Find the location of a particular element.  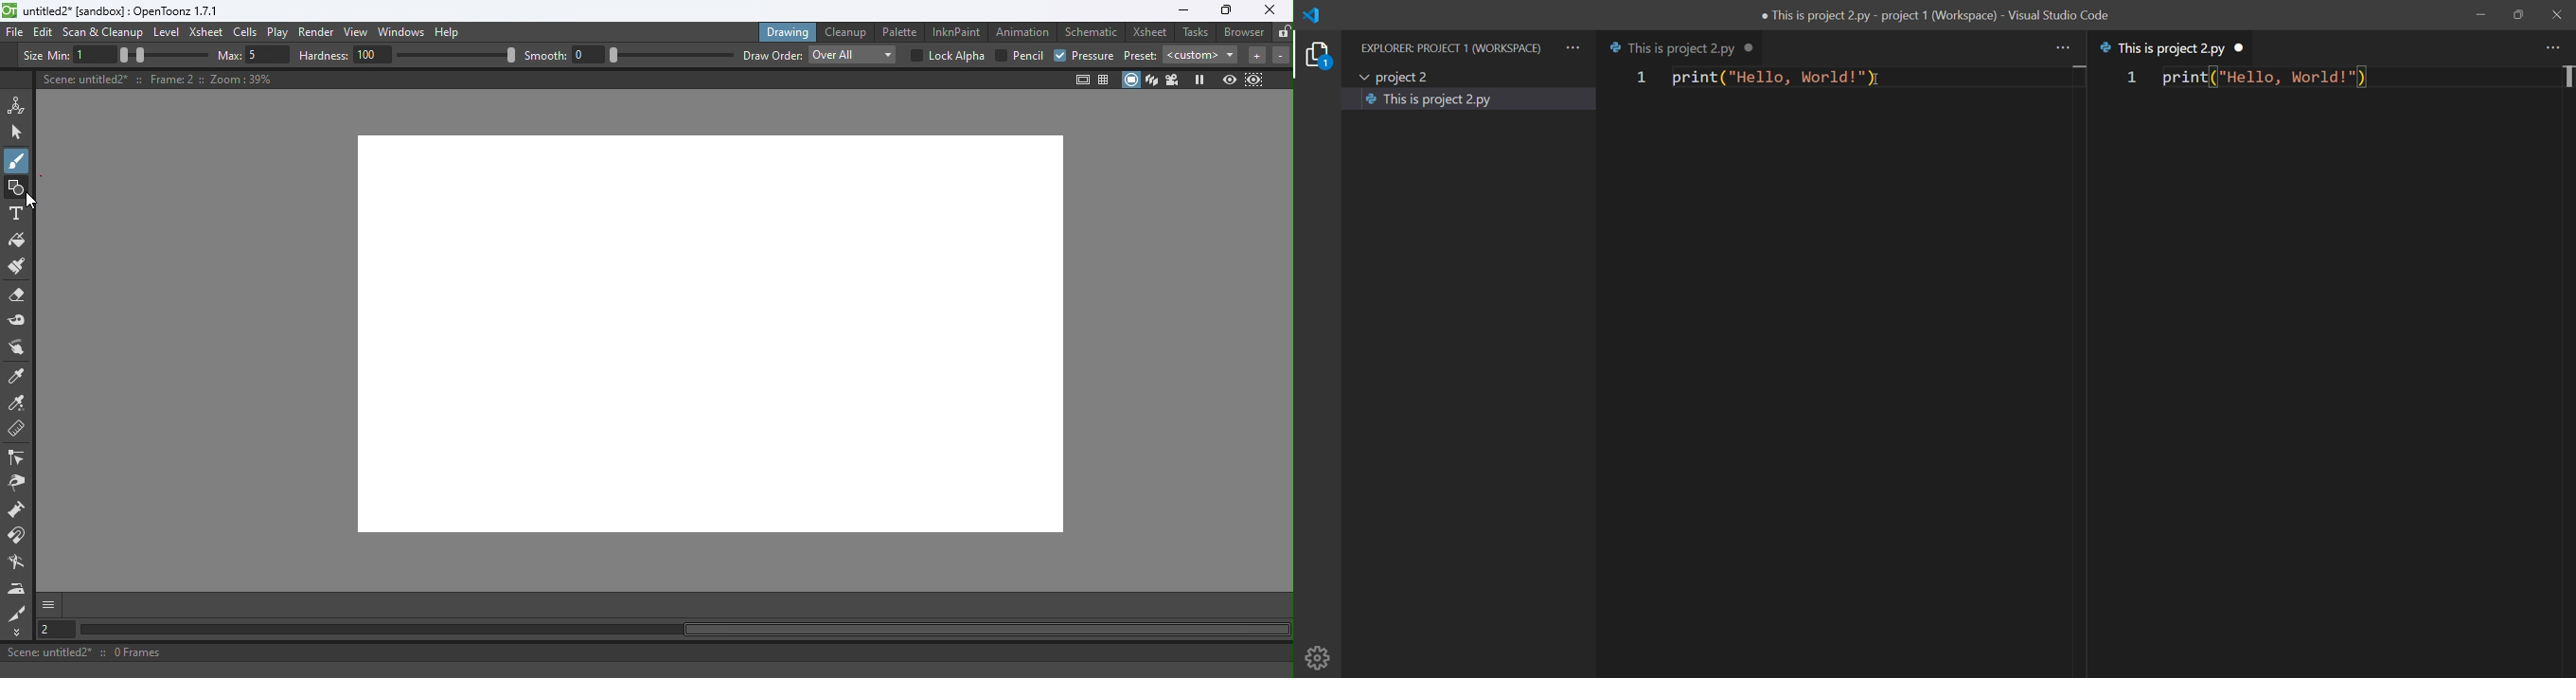

Scan & Cleanup is located at coordinates (103, 34).